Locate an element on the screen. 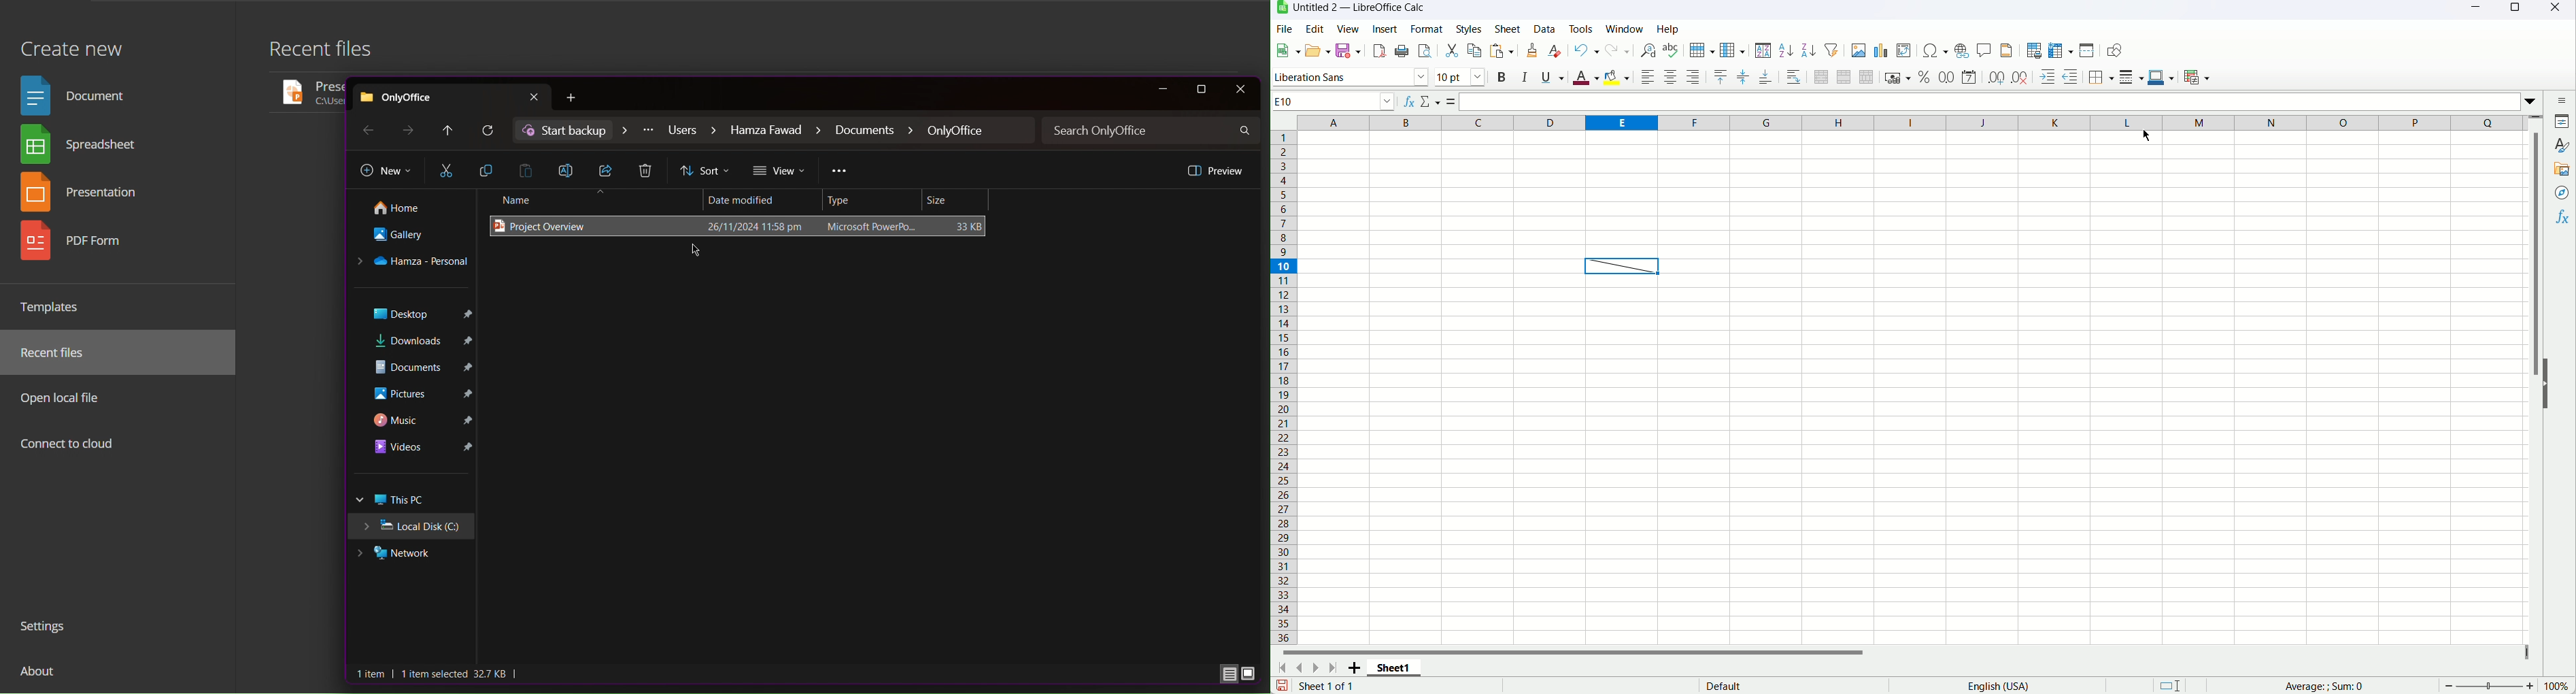 The height and width of the screenshot is (700, 2576). Propertes is located at coordinates (2564, 122).